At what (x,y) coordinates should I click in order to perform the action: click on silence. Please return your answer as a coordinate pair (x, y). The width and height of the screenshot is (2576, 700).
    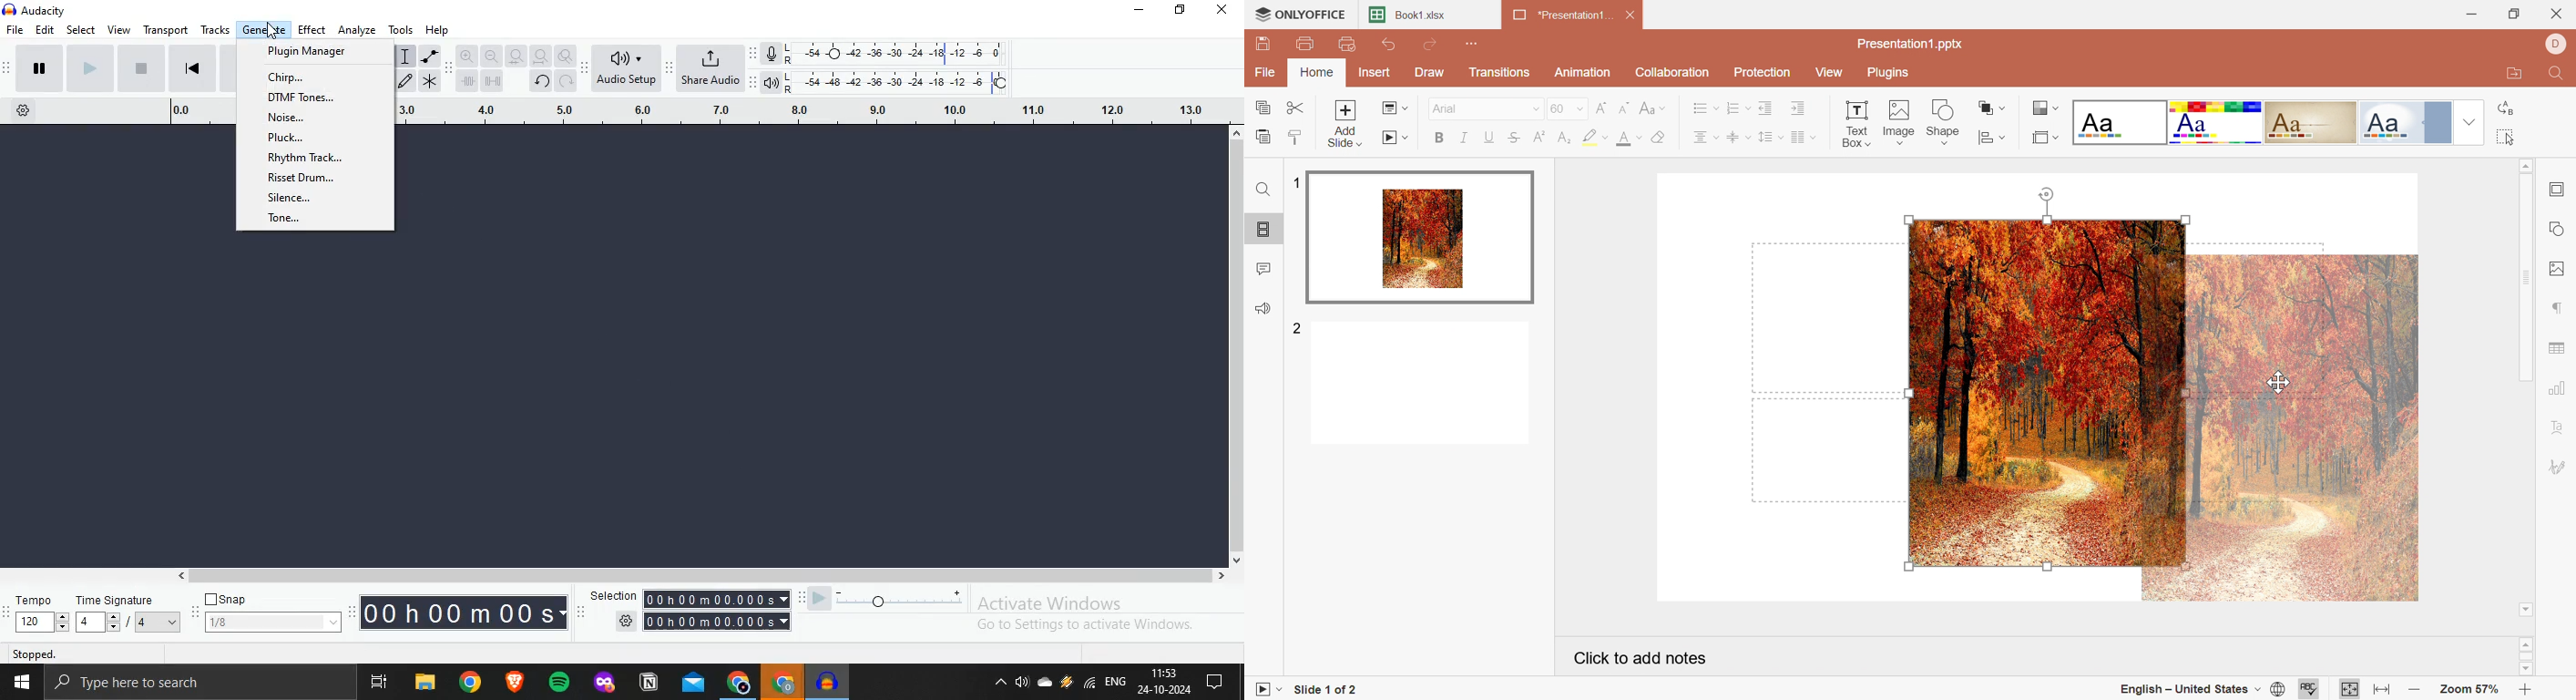
    Looking at the image, I should click on (306, 201).